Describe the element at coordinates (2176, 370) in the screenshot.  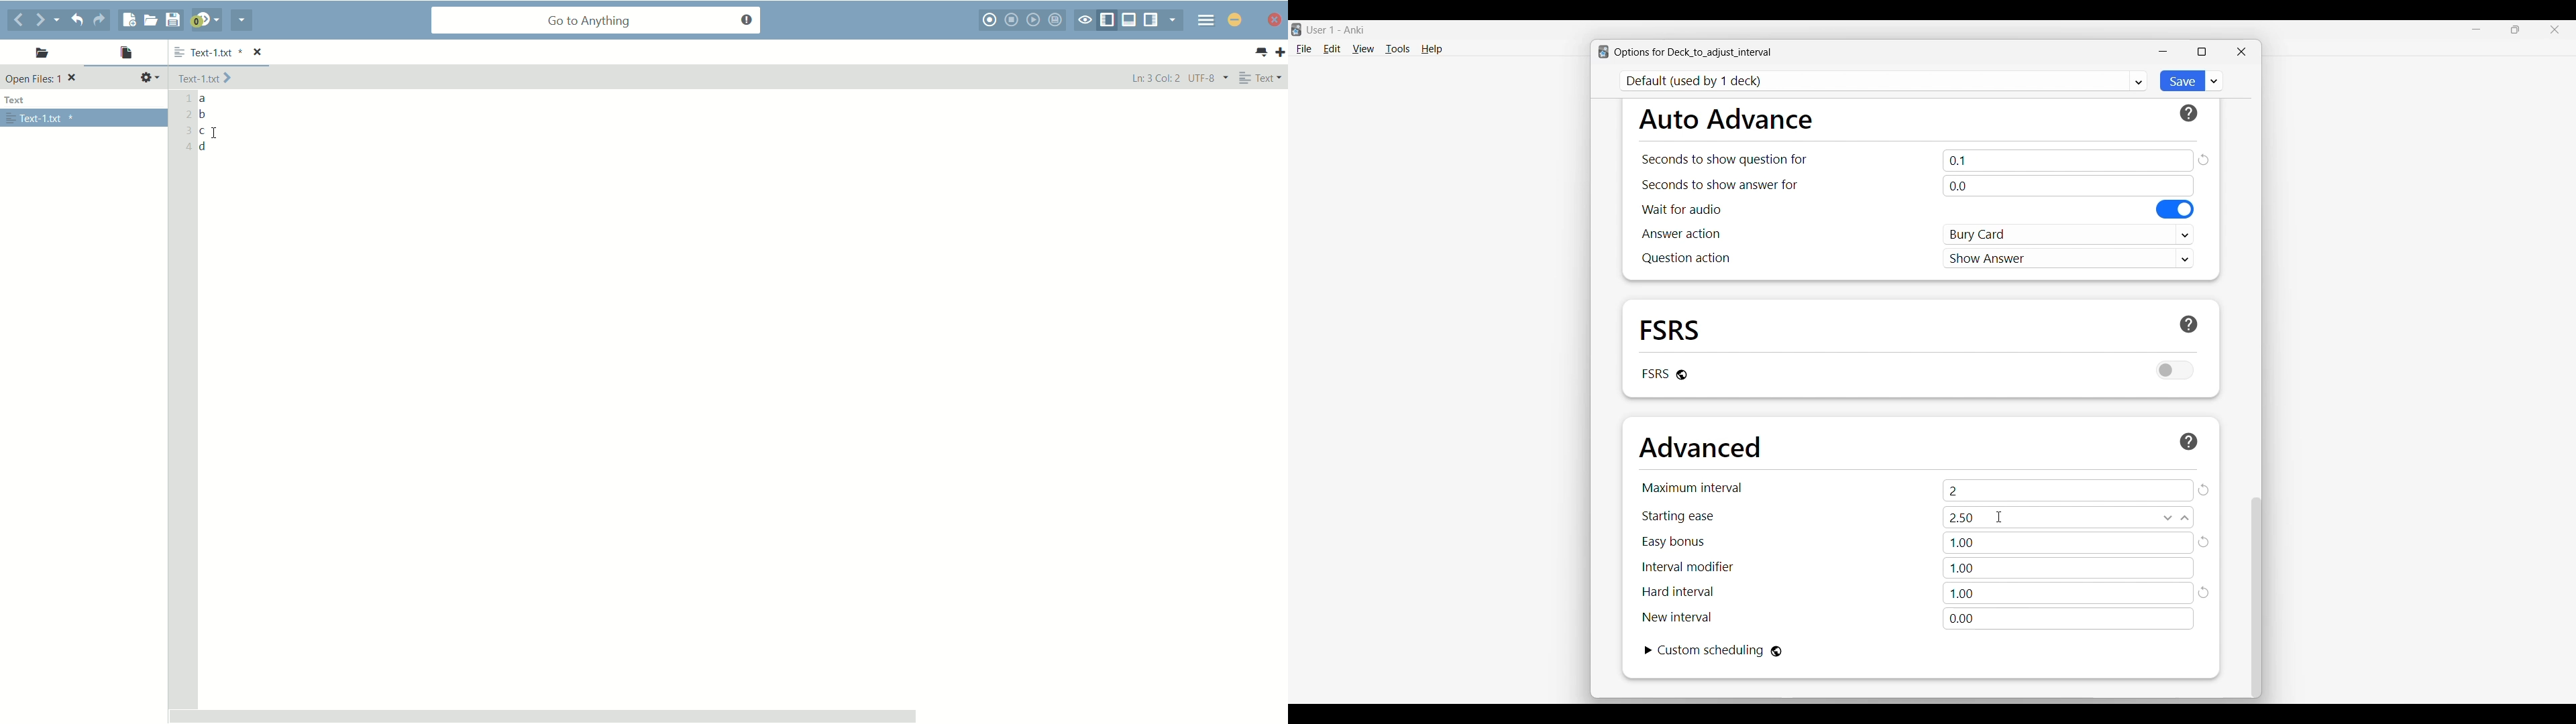
I see `Toggle for FSRS` at that location.